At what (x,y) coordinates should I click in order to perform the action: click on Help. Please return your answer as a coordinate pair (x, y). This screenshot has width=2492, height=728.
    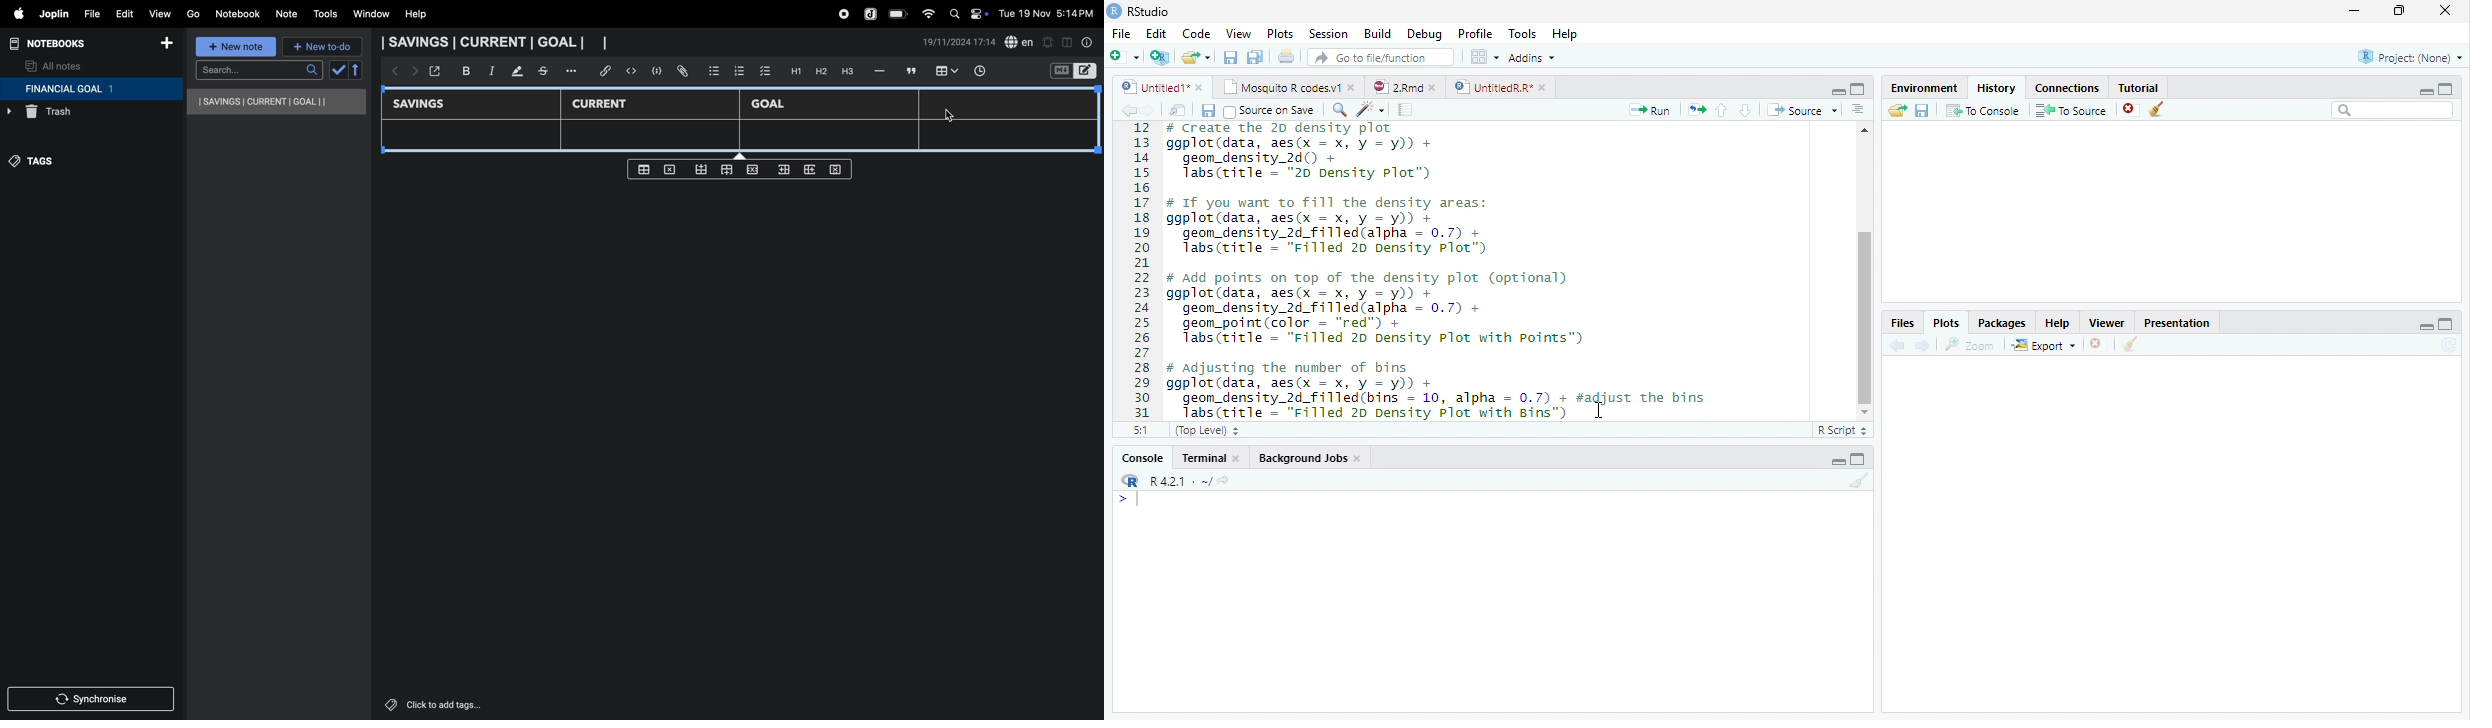
    Looking at the image, I should click on (1564, 35).